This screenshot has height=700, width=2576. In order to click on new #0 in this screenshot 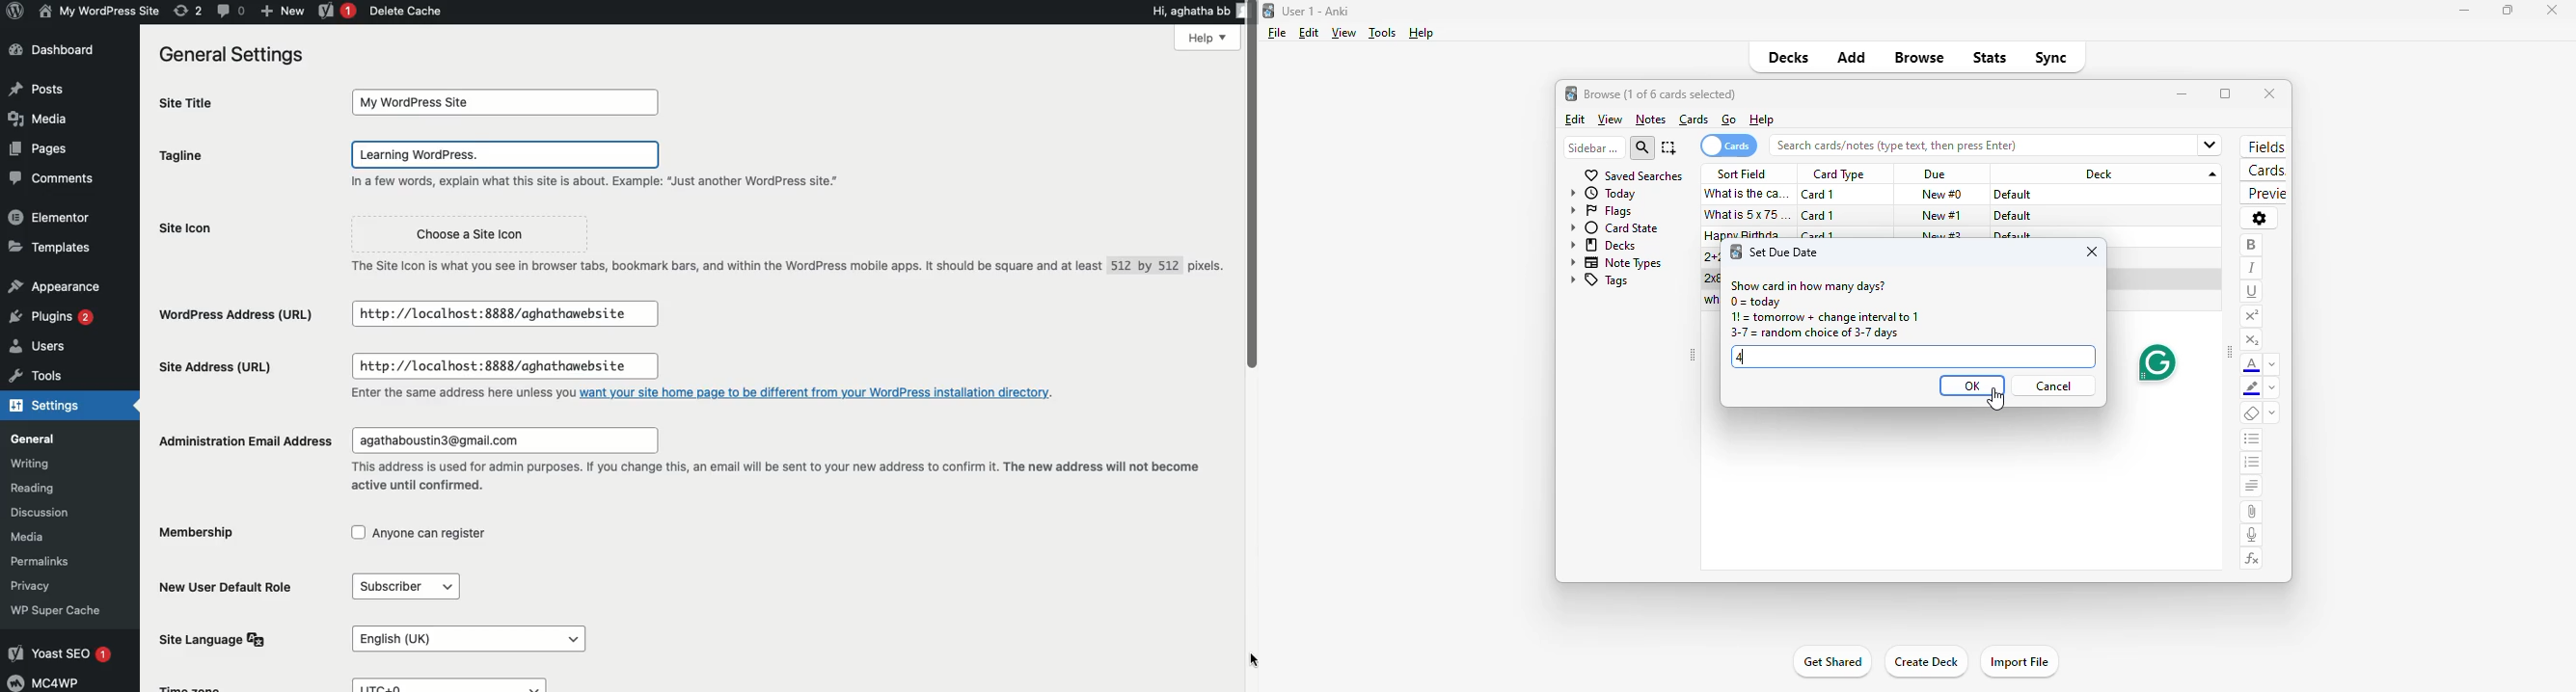, I will do `click(1941, 195)`.